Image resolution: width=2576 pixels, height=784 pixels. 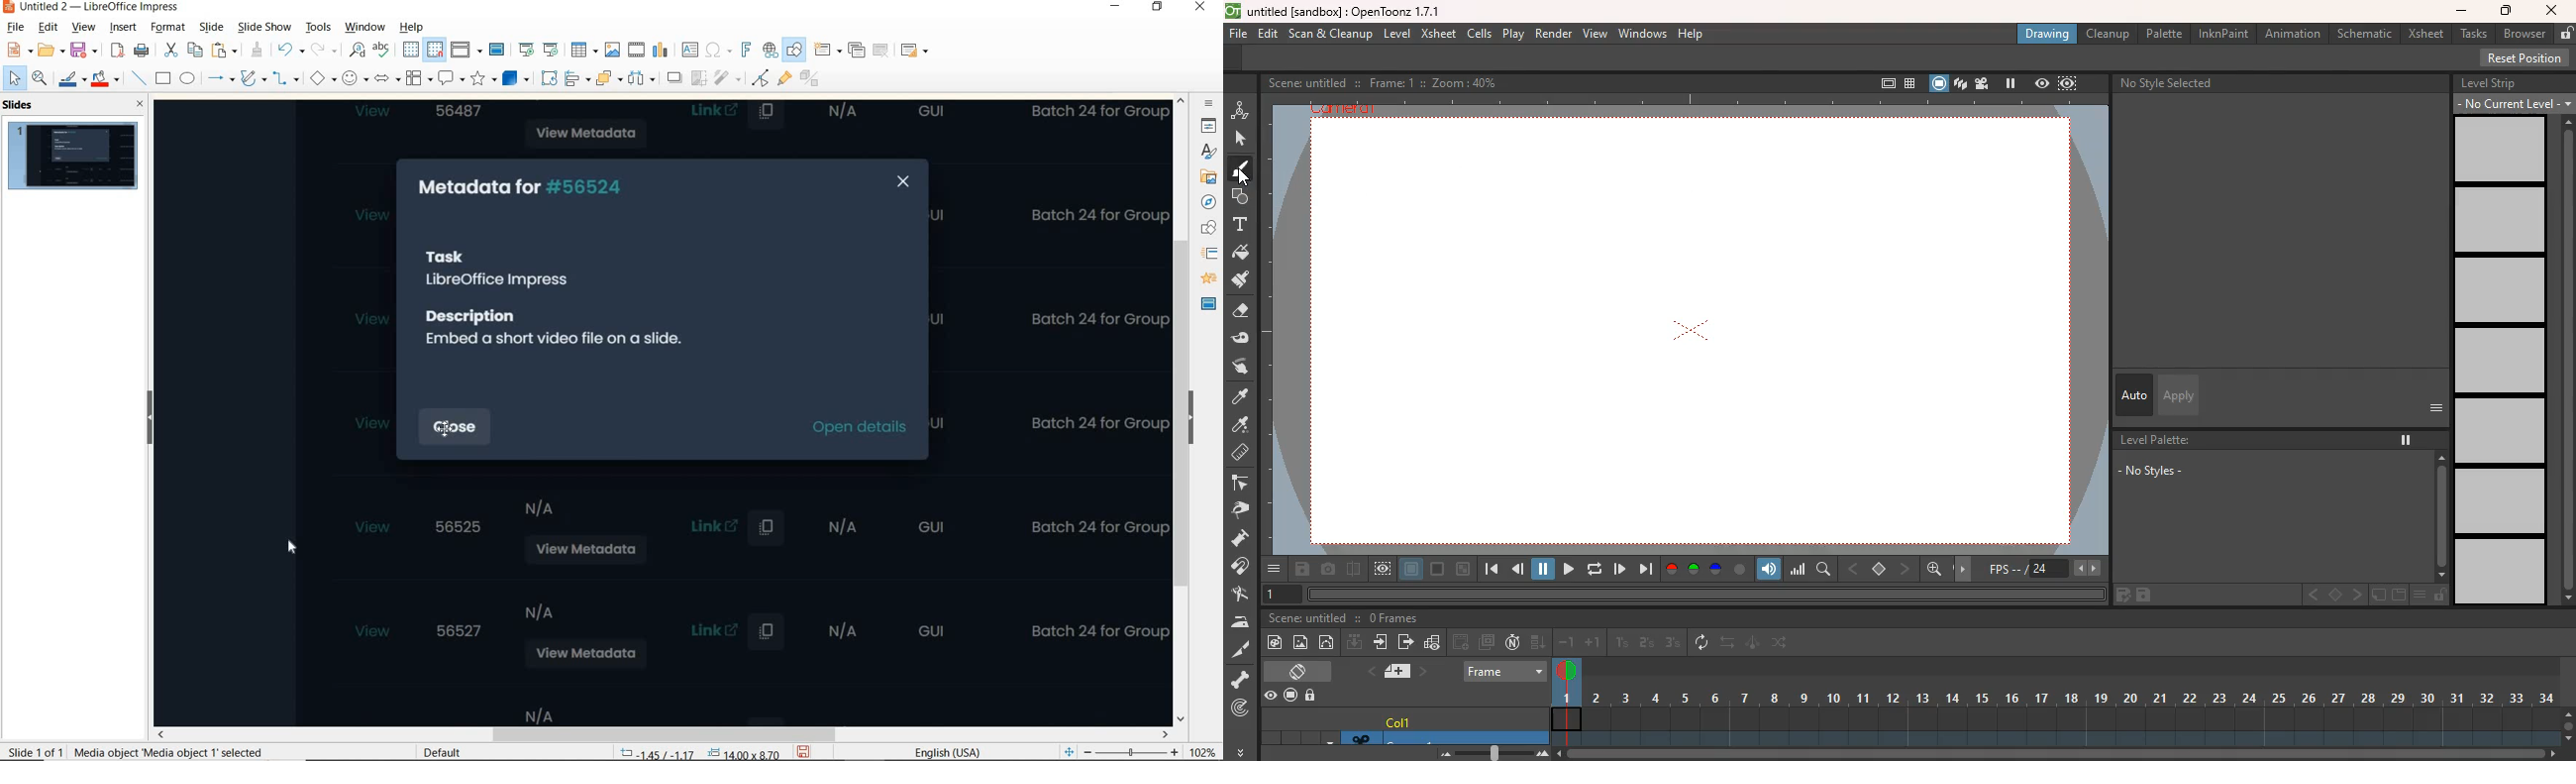 What do you see at coordinates (637, 50) in the screenshot?
I see `INSERT AUDIO OR VIDEO` at bounding box center [637, 50].